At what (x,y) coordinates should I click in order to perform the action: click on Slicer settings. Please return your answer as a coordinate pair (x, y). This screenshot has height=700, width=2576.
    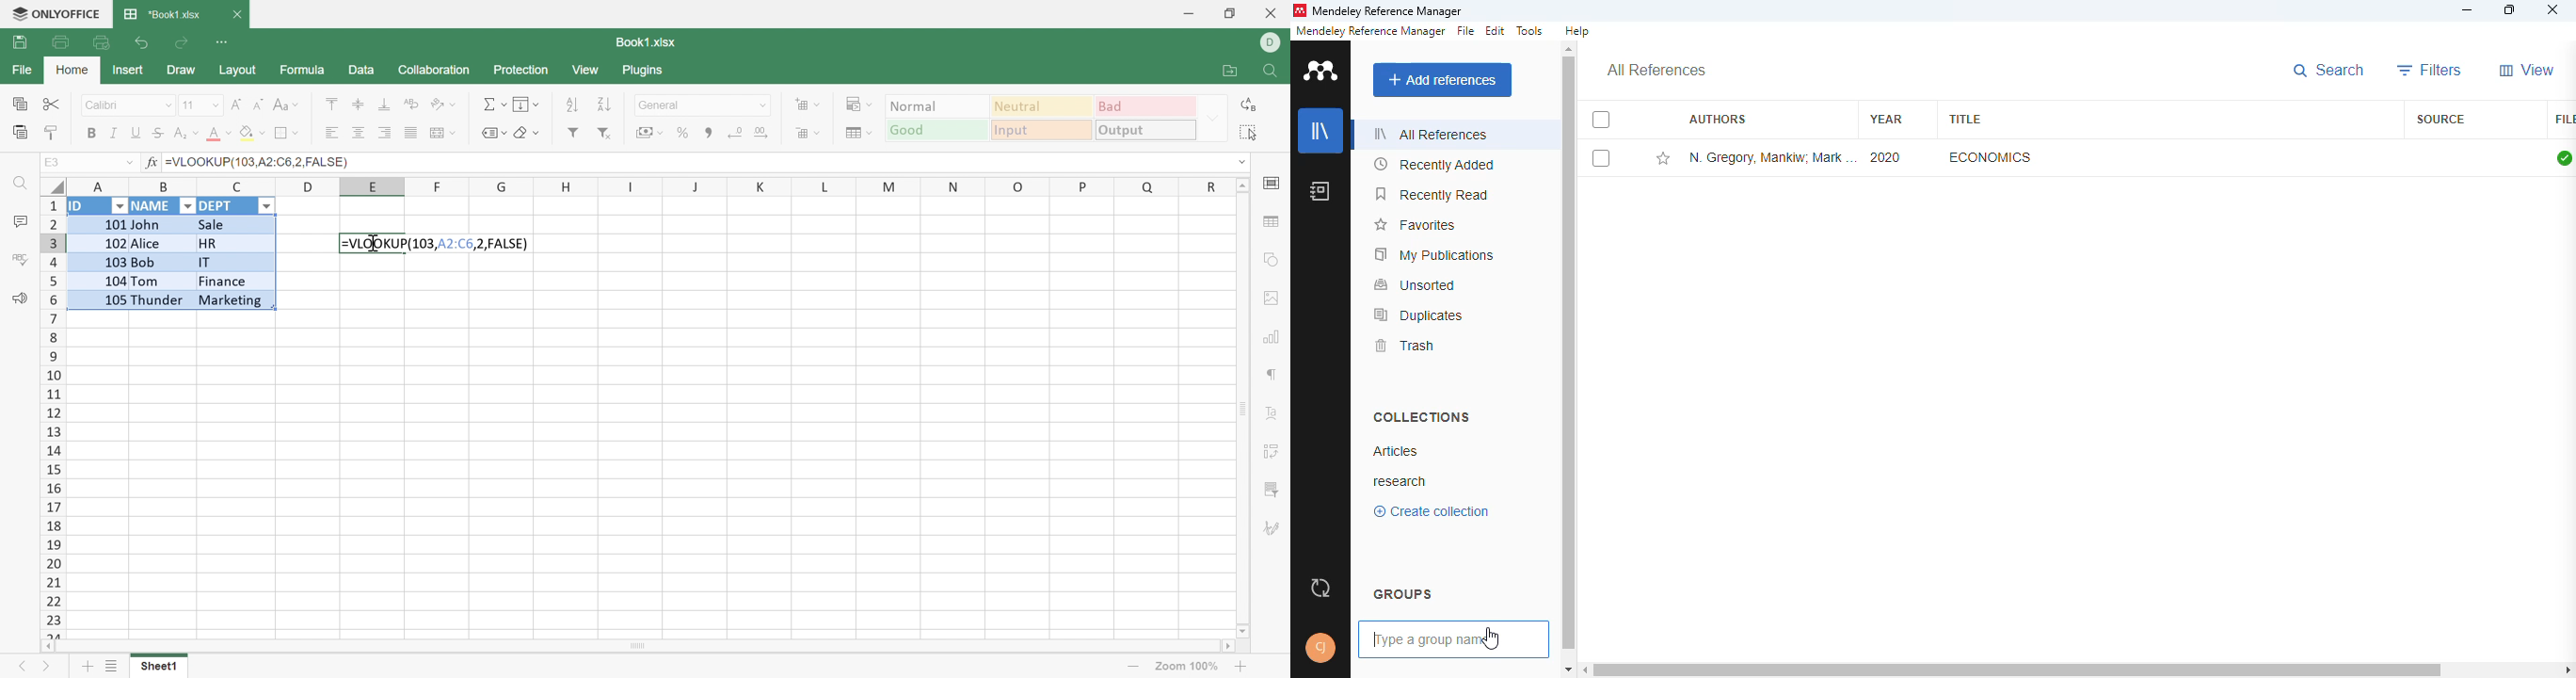
    Looking at the image, I should click on (1269, 489).